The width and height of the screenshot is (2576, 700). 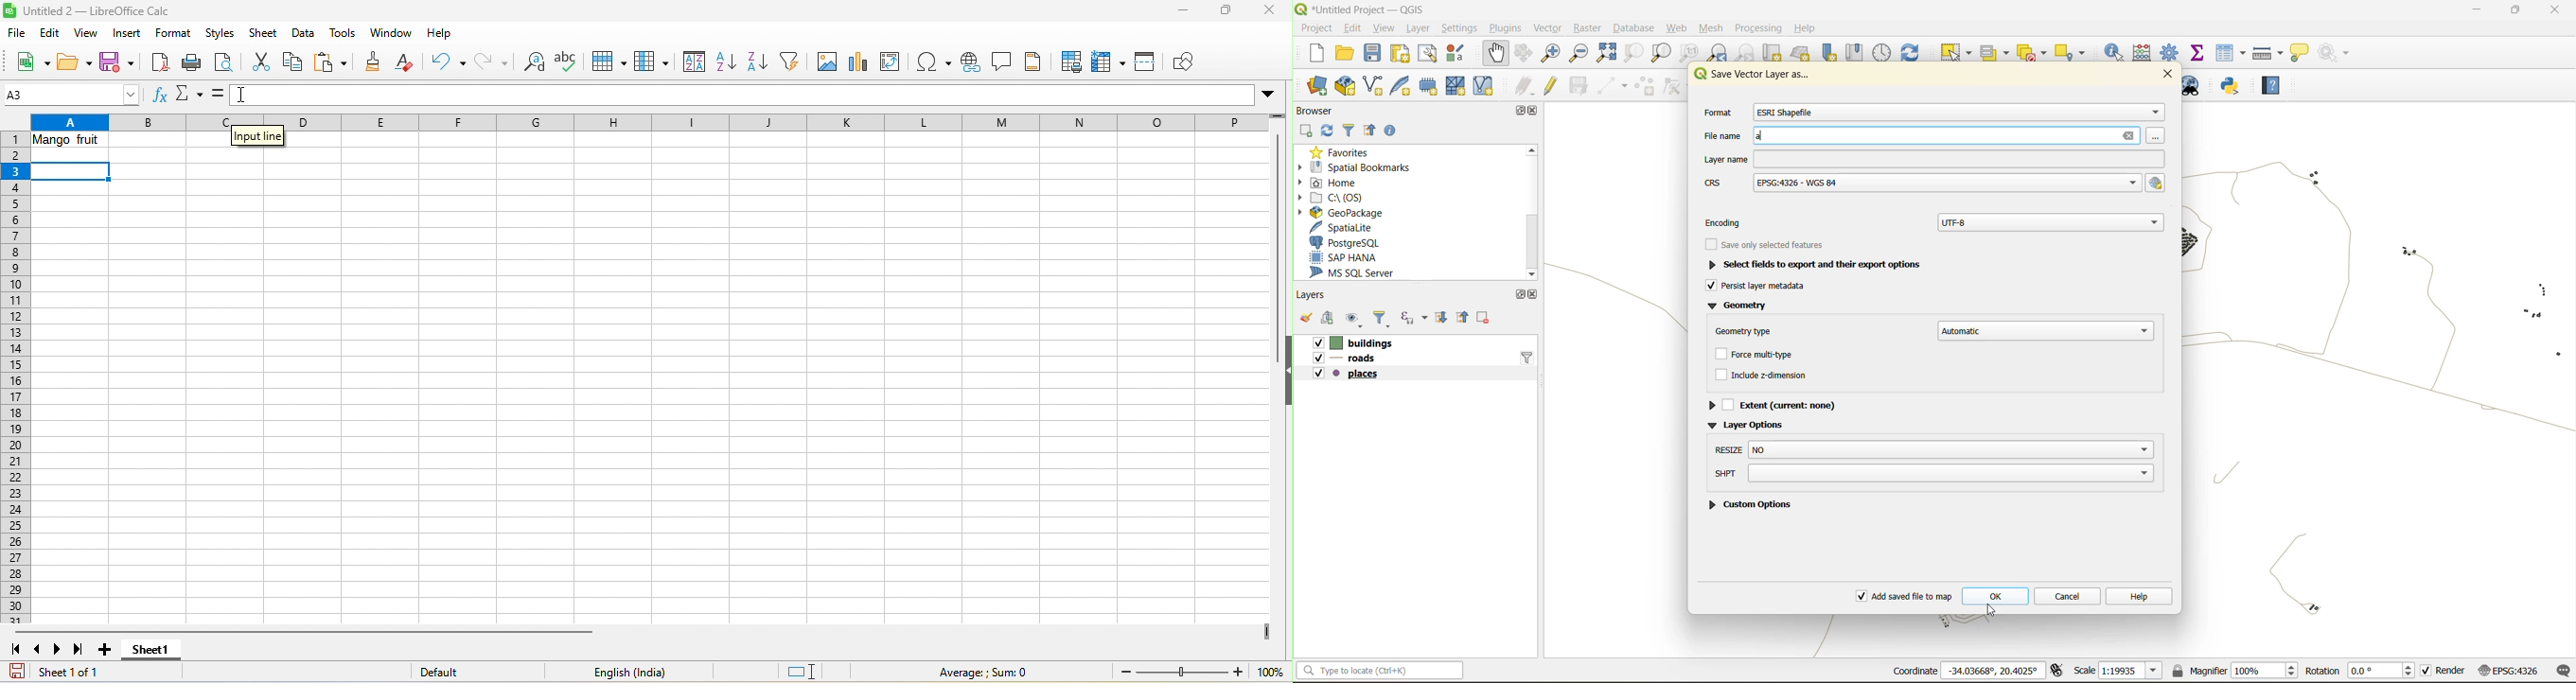 What do you see at coordinates (1764, 355) in the screenshot?
I see `Force` at bounding box center [1764, 355].